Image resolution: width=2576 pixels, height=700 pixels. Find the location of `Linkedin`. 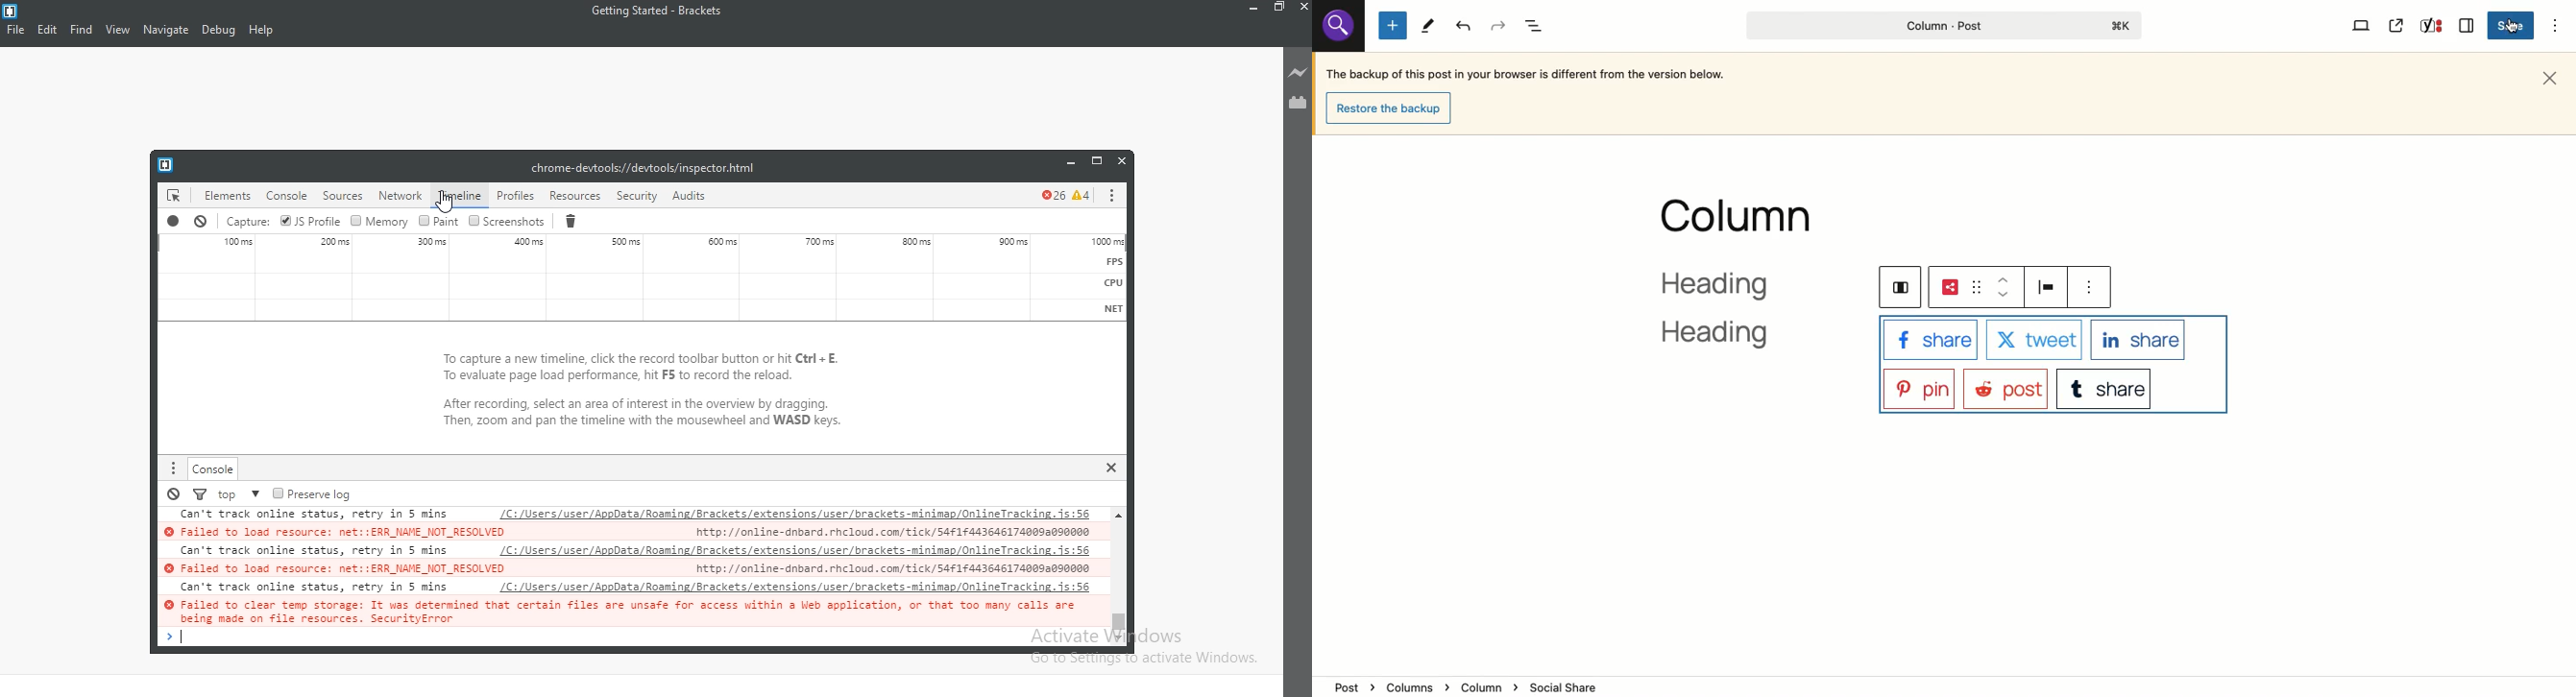

Linkedin is located at coordinates (2138, 339).